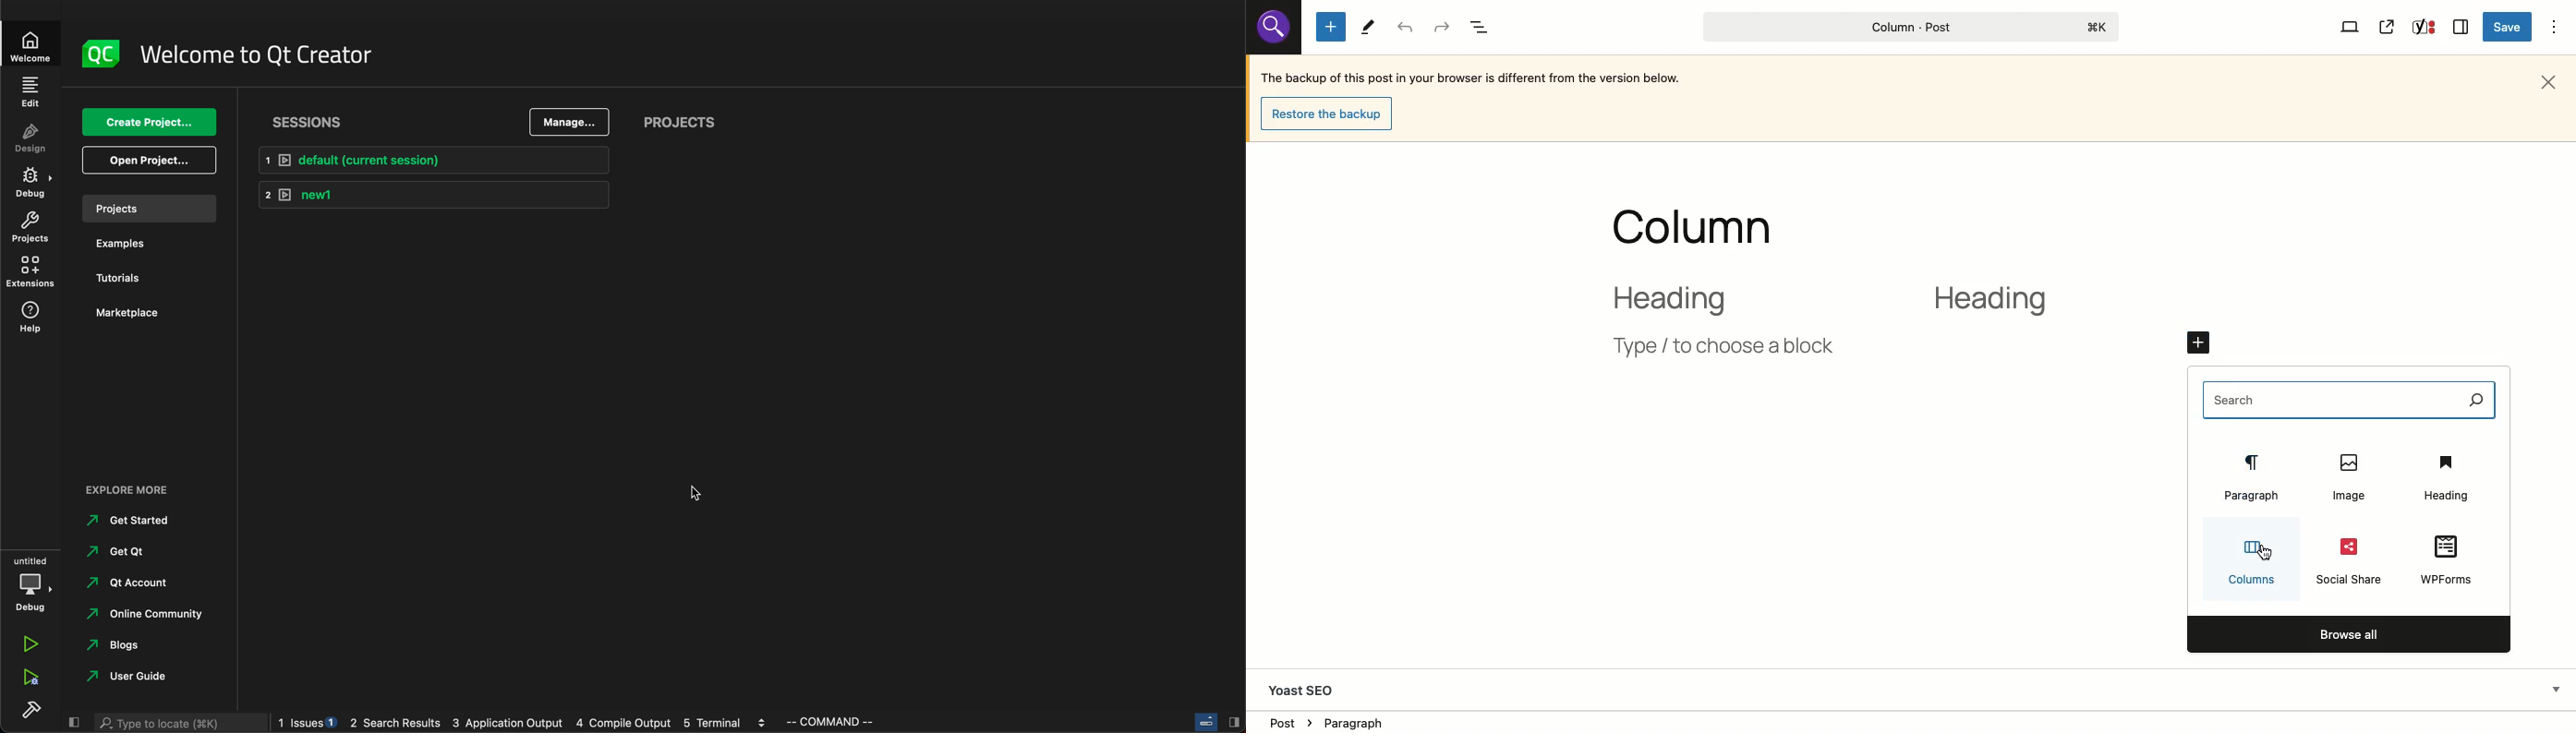  I want to click on account, so click(129, 582).